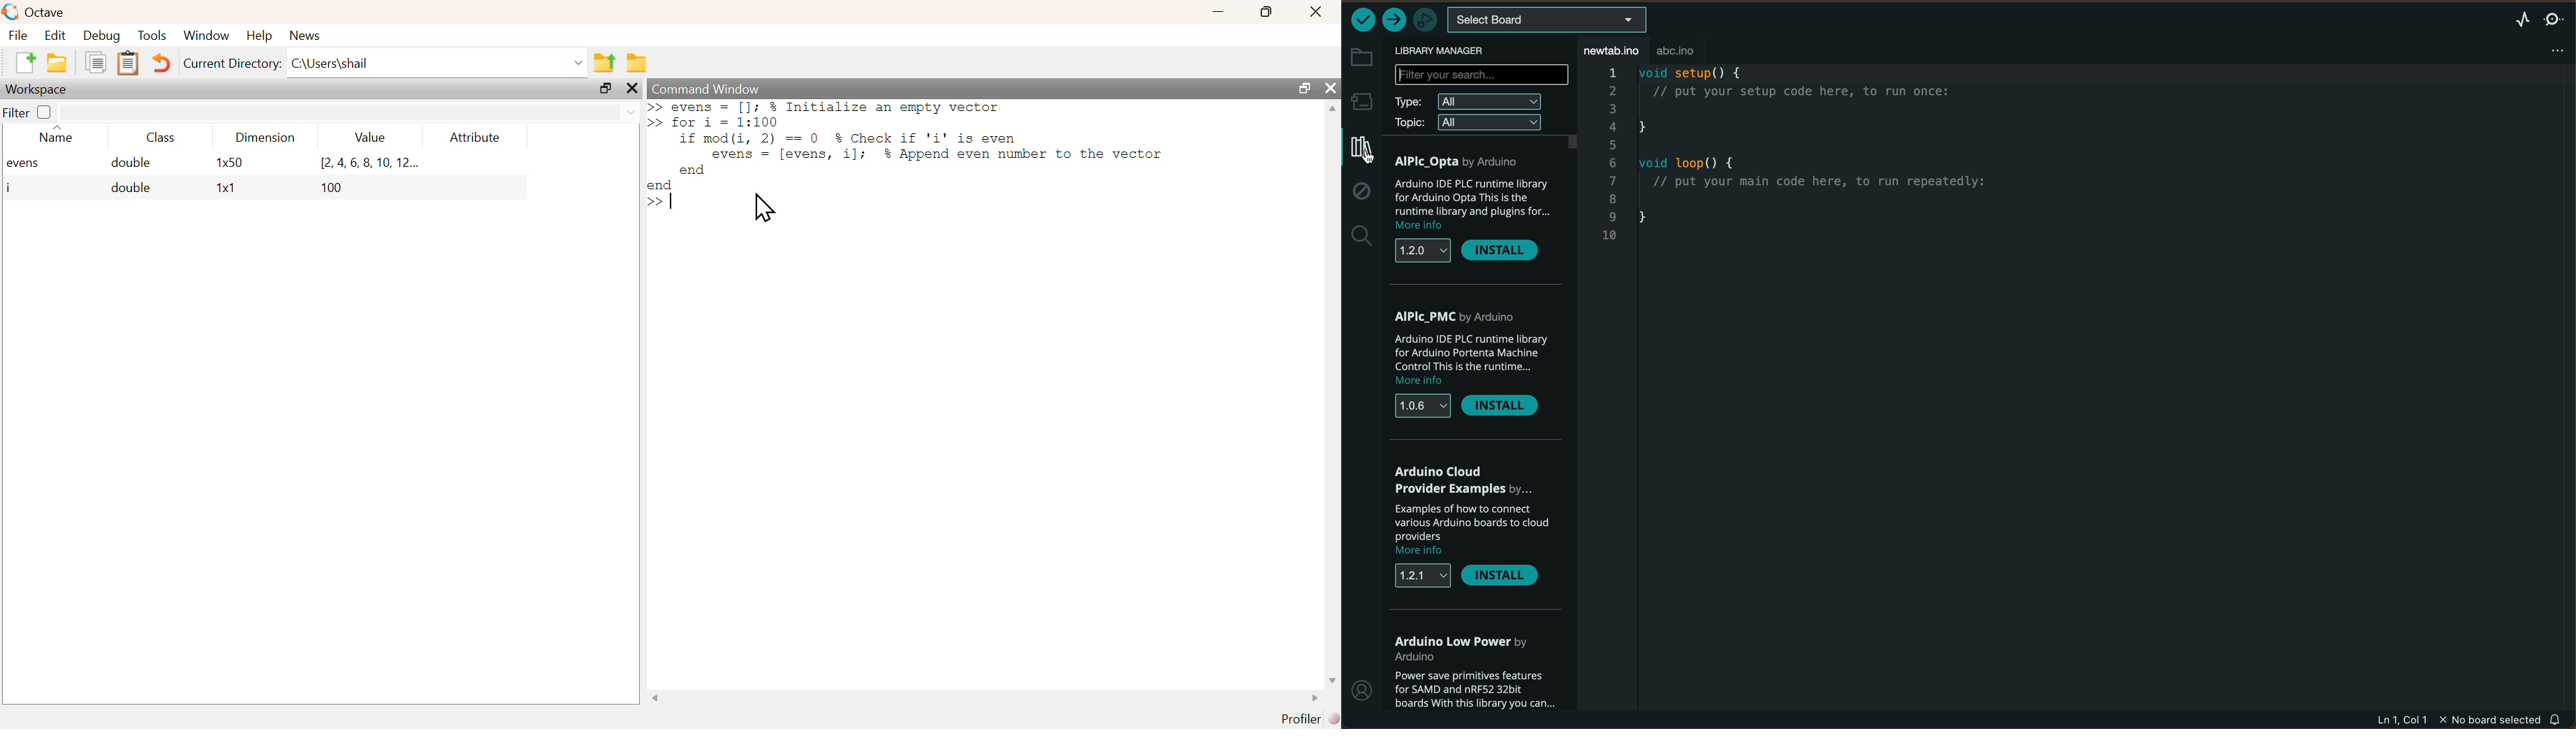 This screenshot has width=2576, height=756. Describe the element at coordinates (10, 188) in the screenshot. I see `i` at that location.